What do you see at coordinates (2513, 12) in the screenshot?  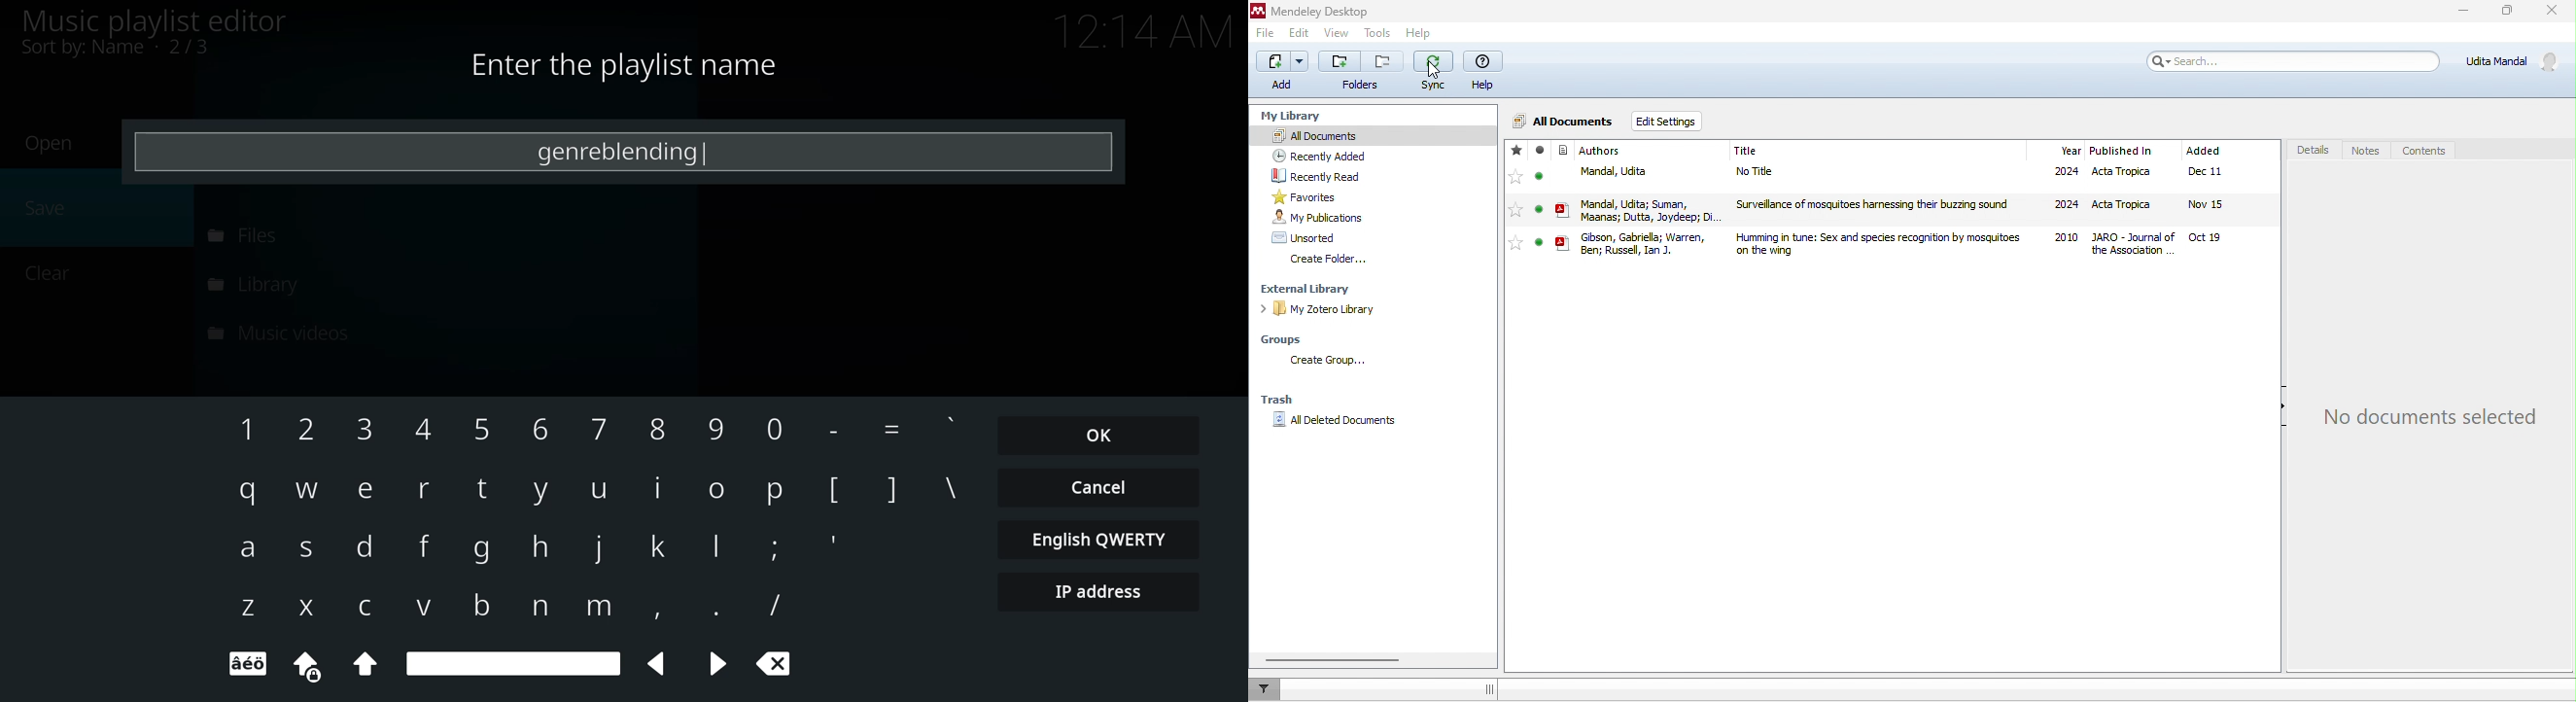 I see `maximize` at bounding box center [2513, 12].